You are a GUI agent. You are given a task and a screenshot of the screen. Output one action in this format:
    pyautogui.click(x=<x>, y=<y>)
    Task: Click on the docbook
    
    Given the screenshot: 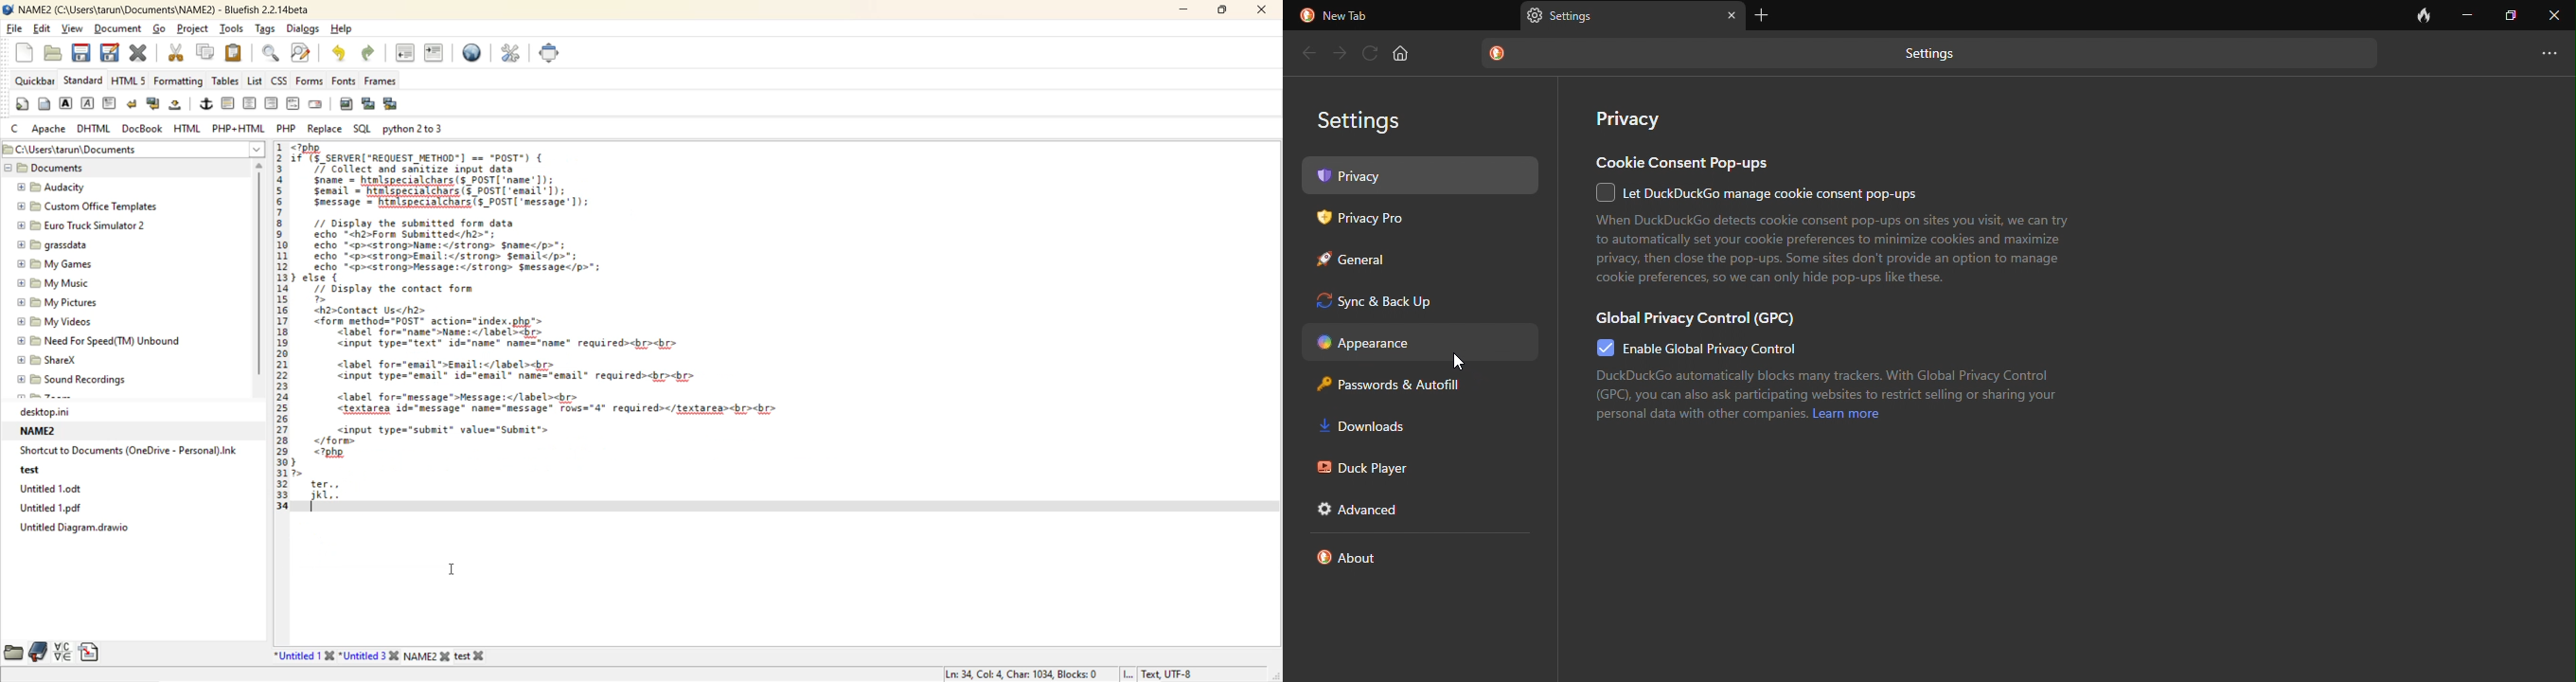 What is the action you would take?
    pyautogui.click(x=145, y=128)
    